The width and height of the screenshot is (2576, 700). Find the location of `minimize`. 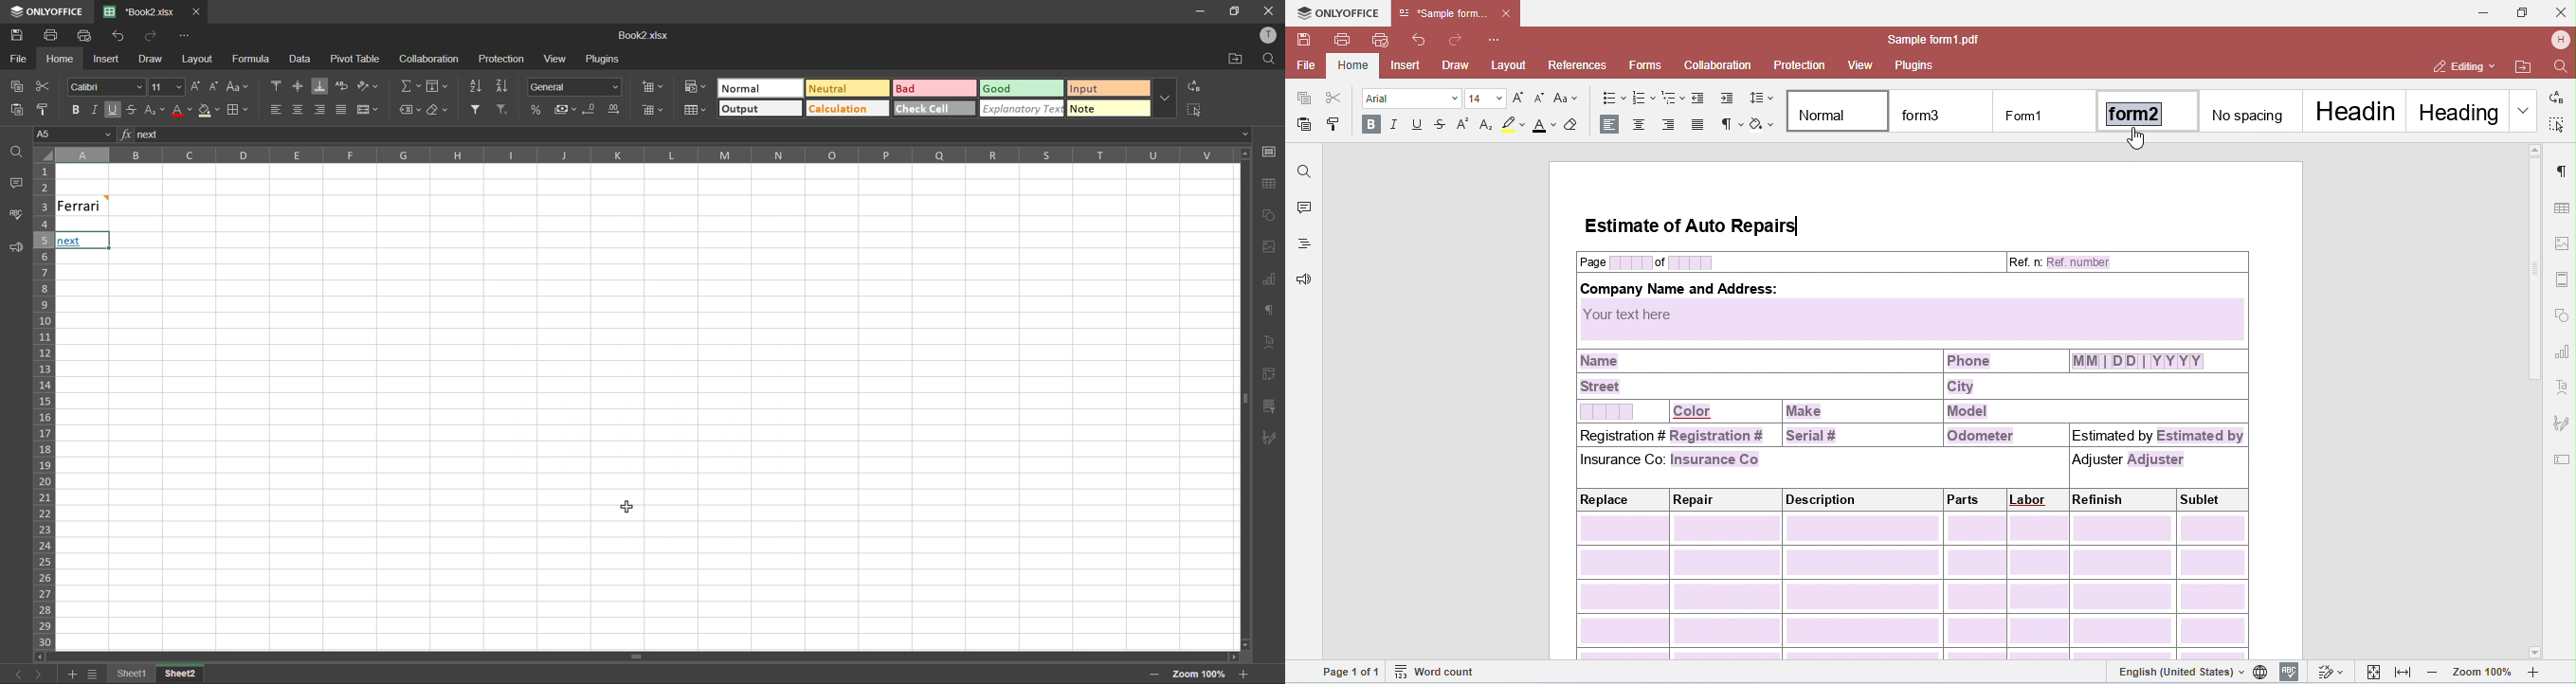

minimize is located at coordinates (1196, 11).